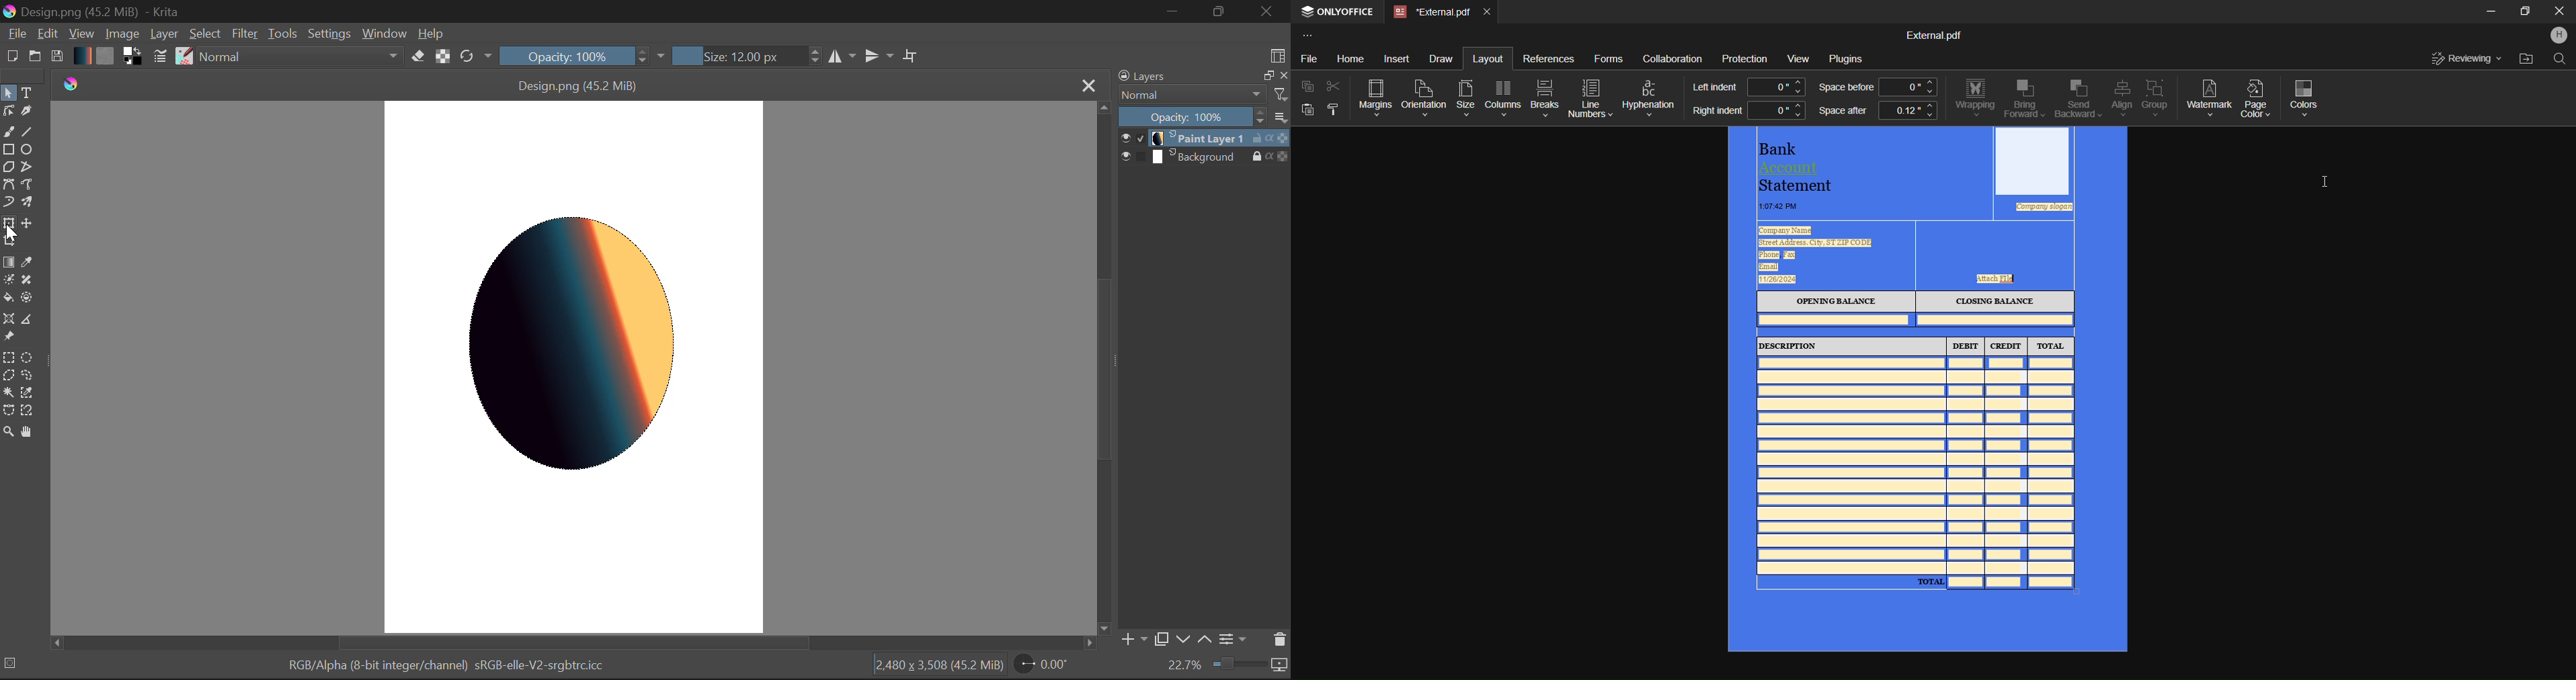  Describe the element at coordinates (164, 35) in the screenshot. I see `Layer` at that location.